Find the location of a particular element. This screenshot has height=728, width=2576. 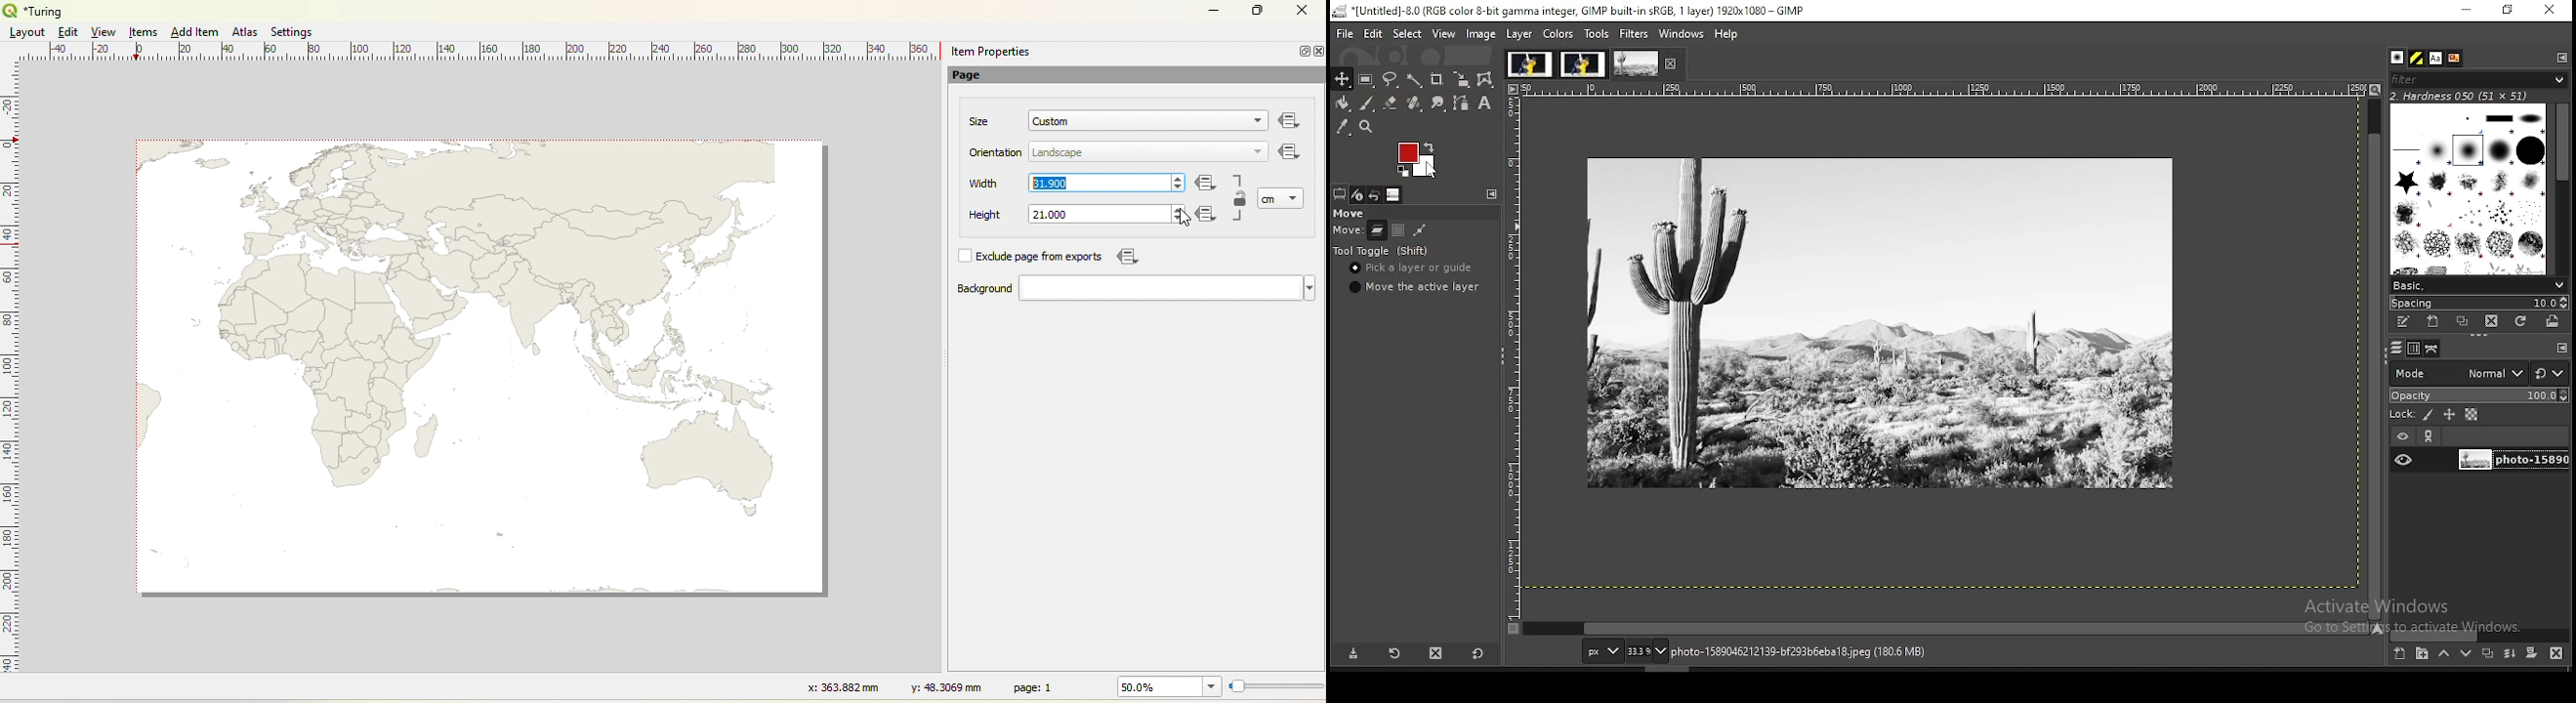

layer visibility is located at coordinates (2401, 437).